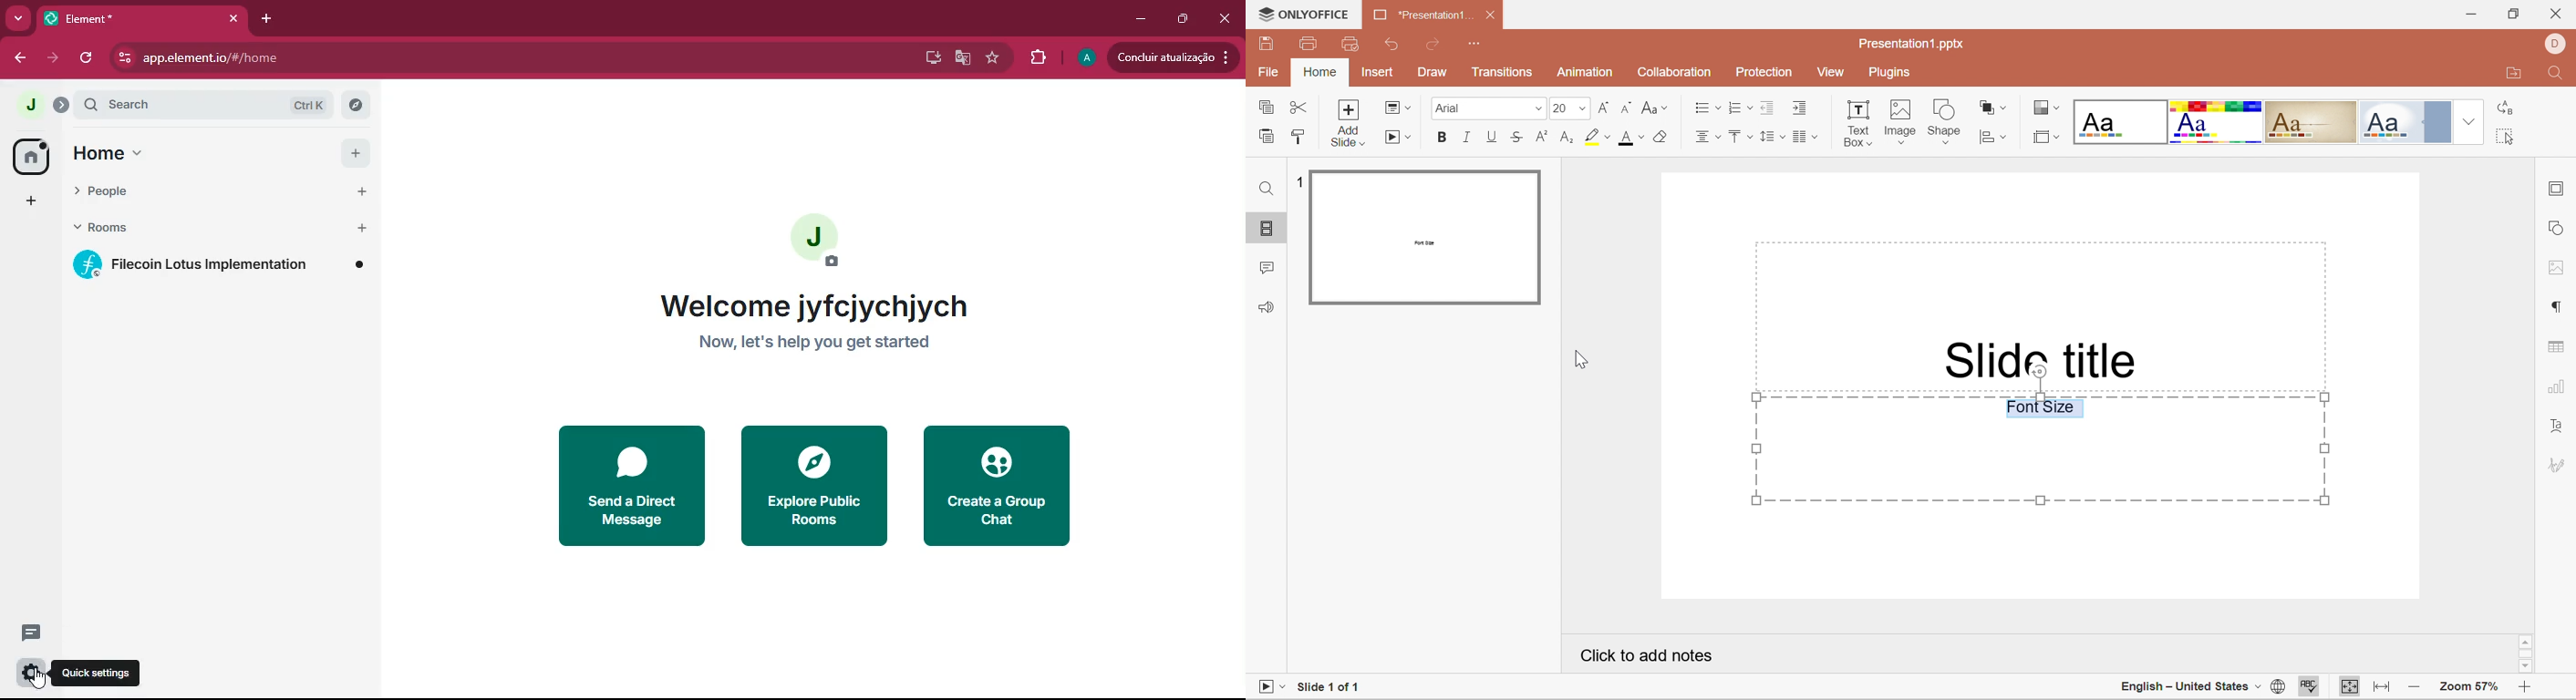  I want to click on Font Size, so click(2042, 407).